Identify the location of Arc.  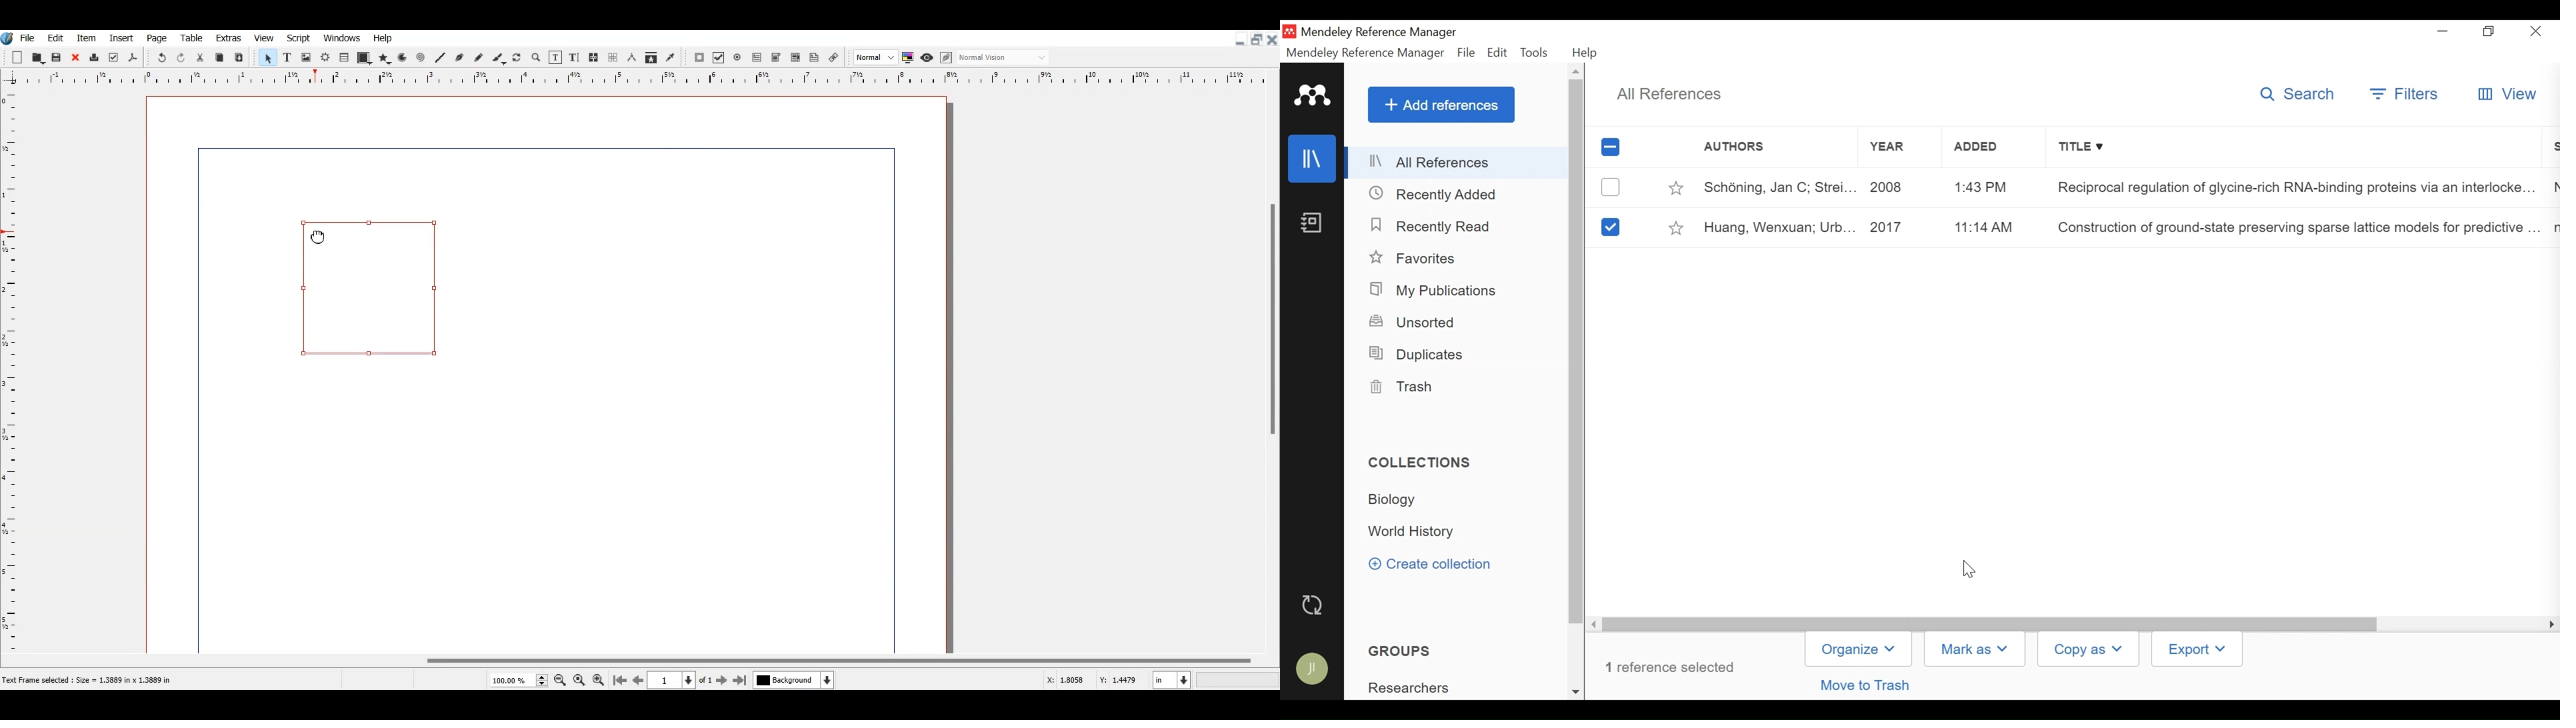
(402, 59).